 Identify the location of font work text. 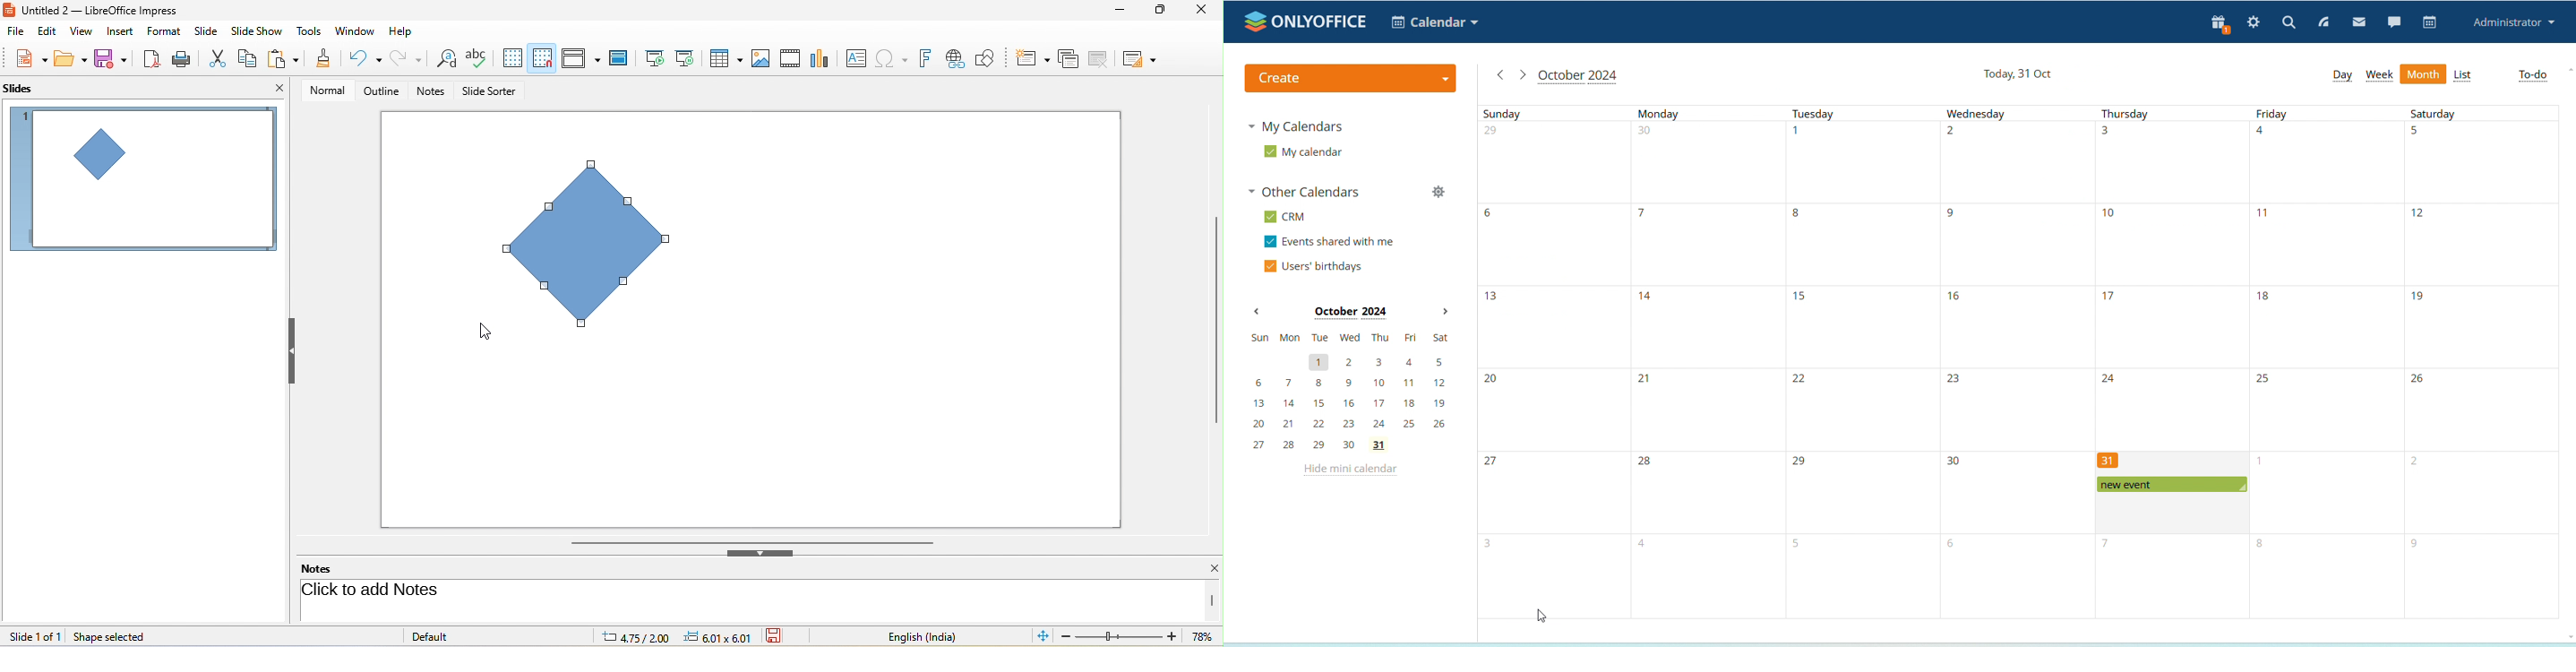
(928, 56).